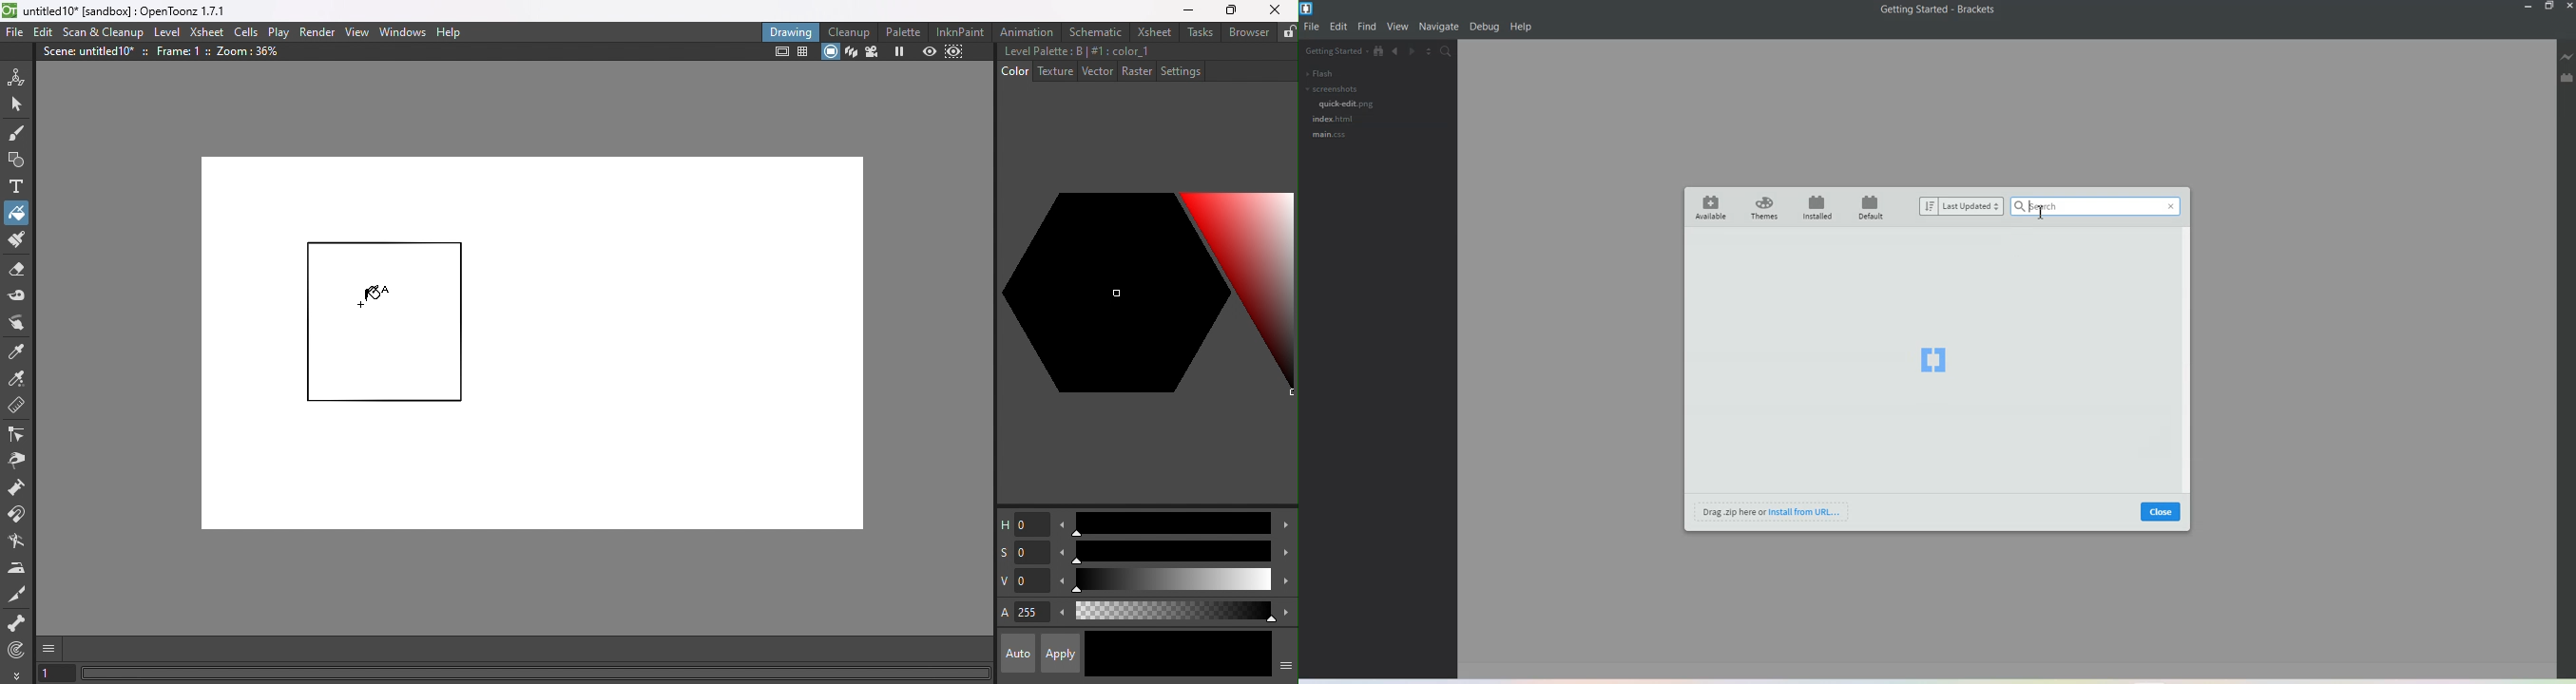 The height and width of the screenshot is (700, 2576). I want to click on quick-edit.png, so click(1347, 104).